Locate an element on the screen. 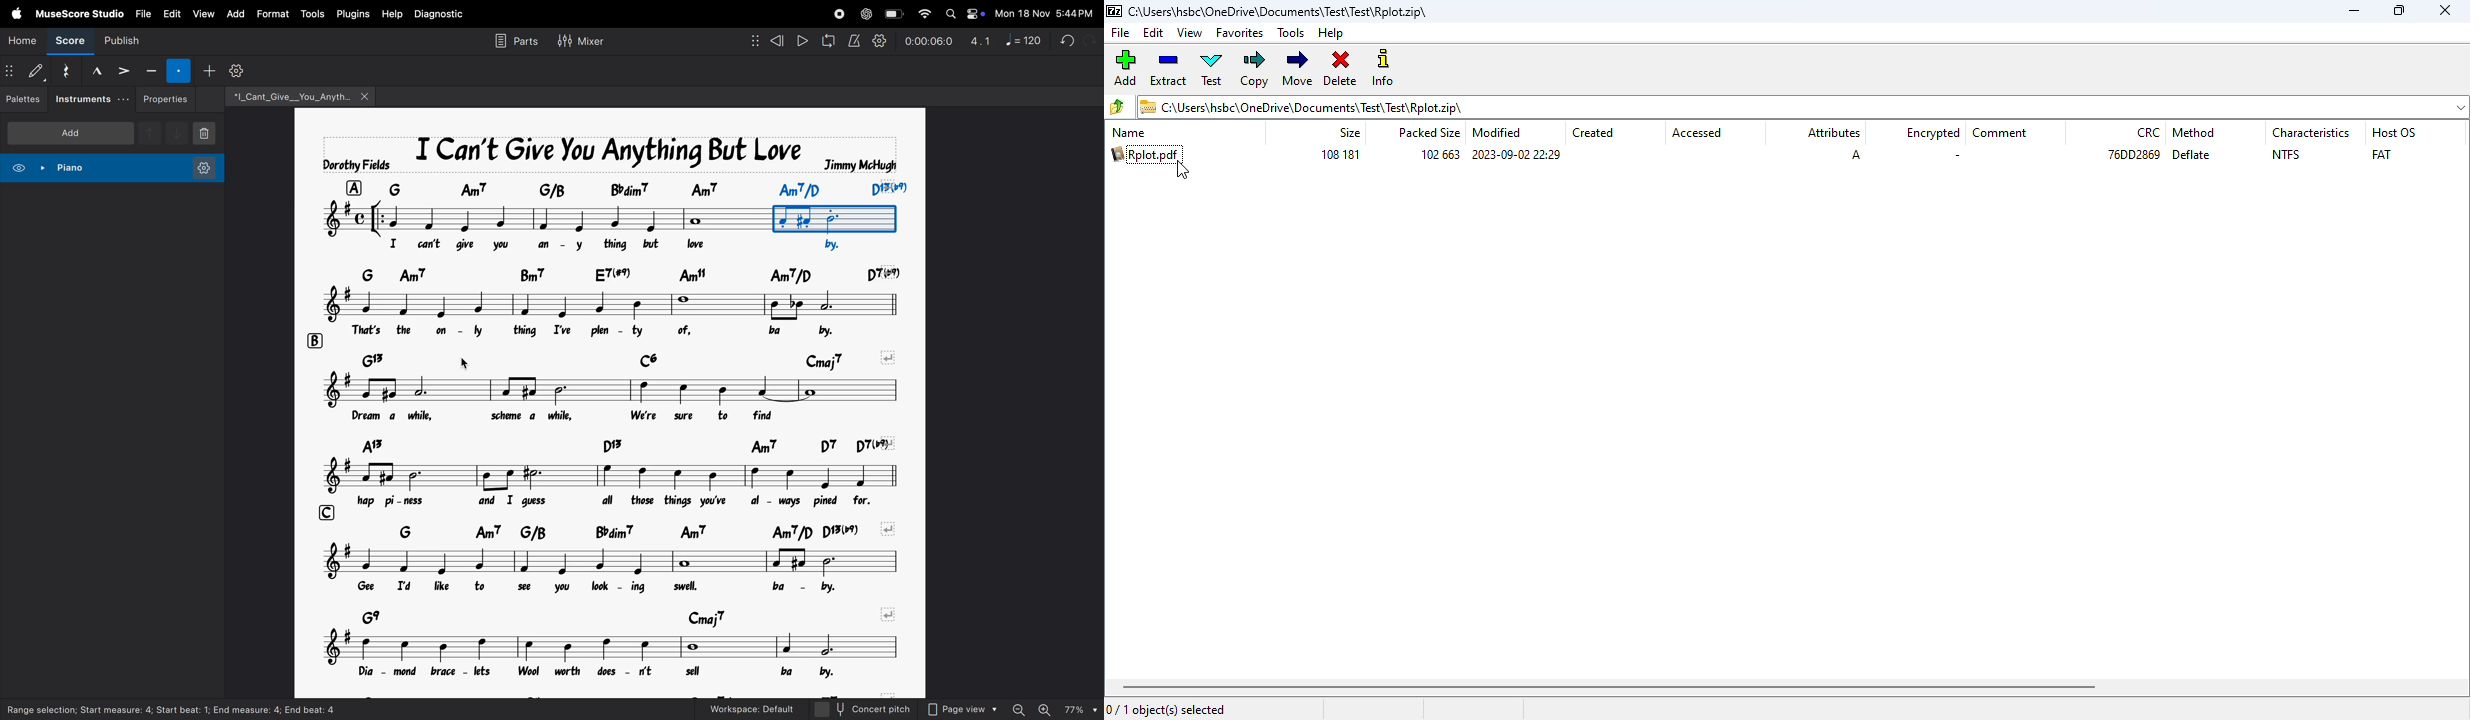 The width and height of the screenshot is (2492, 728). battery is located at coordinates (892, 14).